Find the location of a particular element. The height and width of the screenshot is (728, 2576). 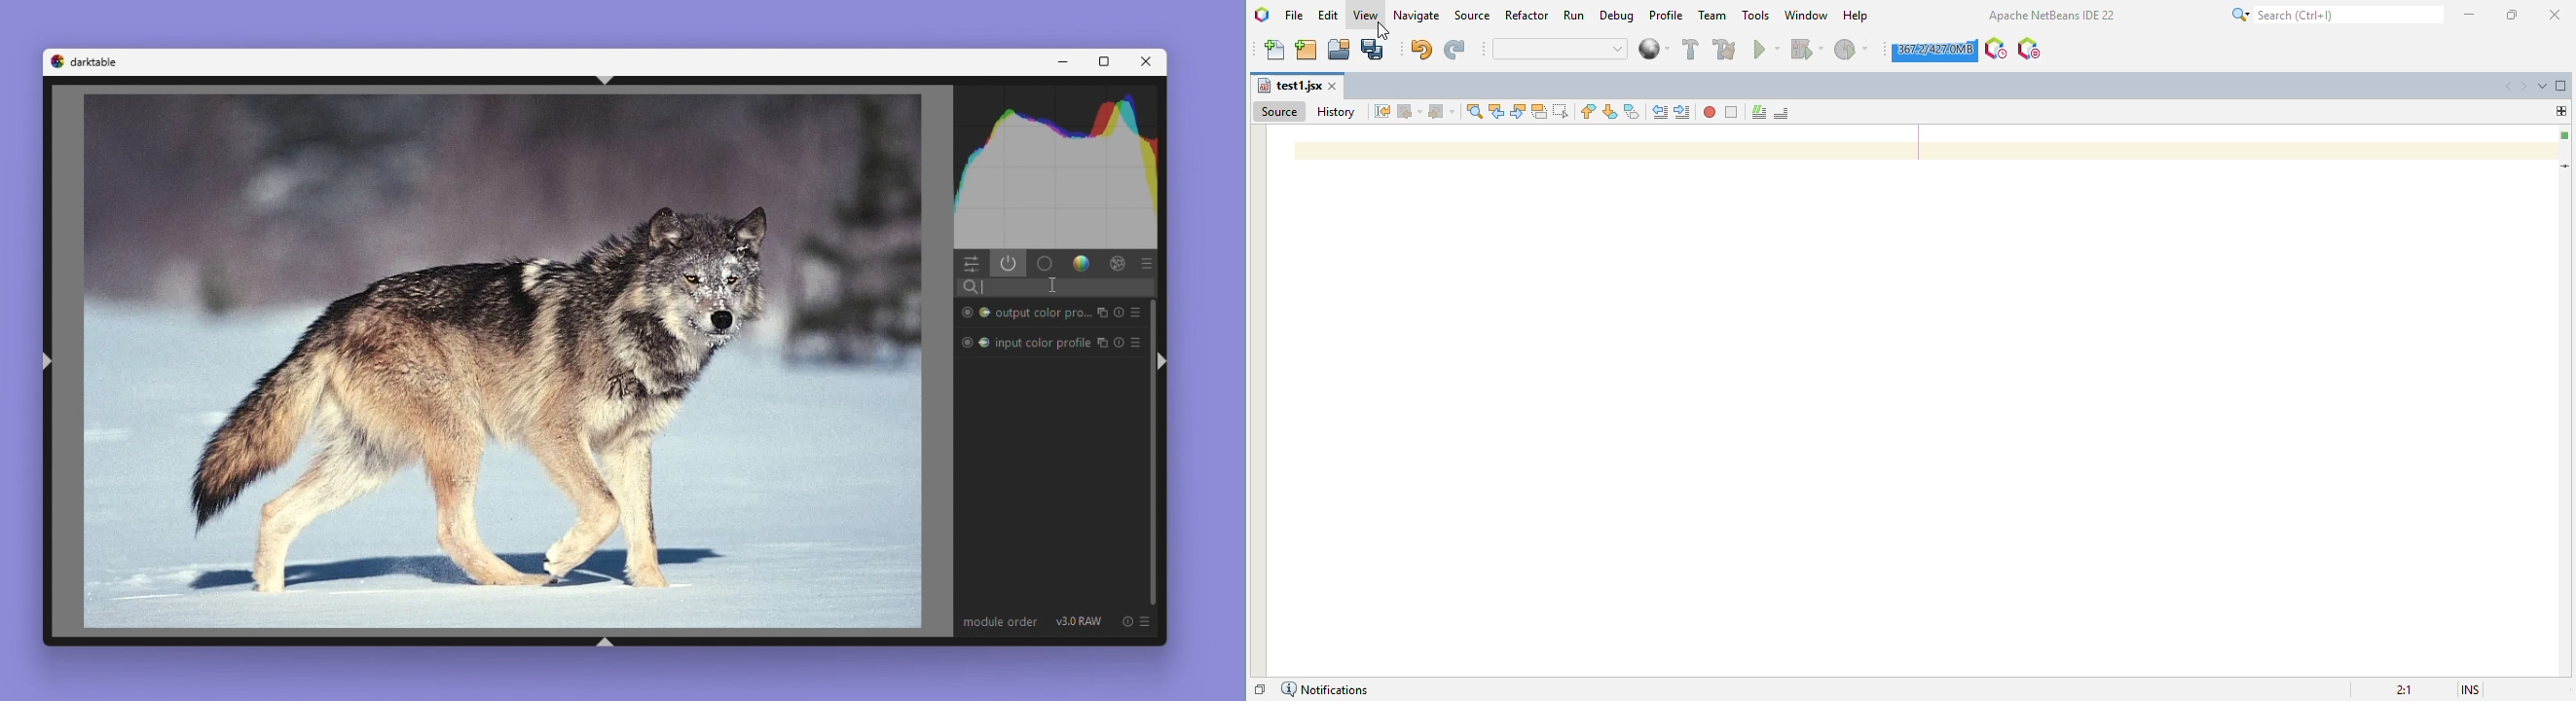

Maximize is located at coordinates (1100, 62).